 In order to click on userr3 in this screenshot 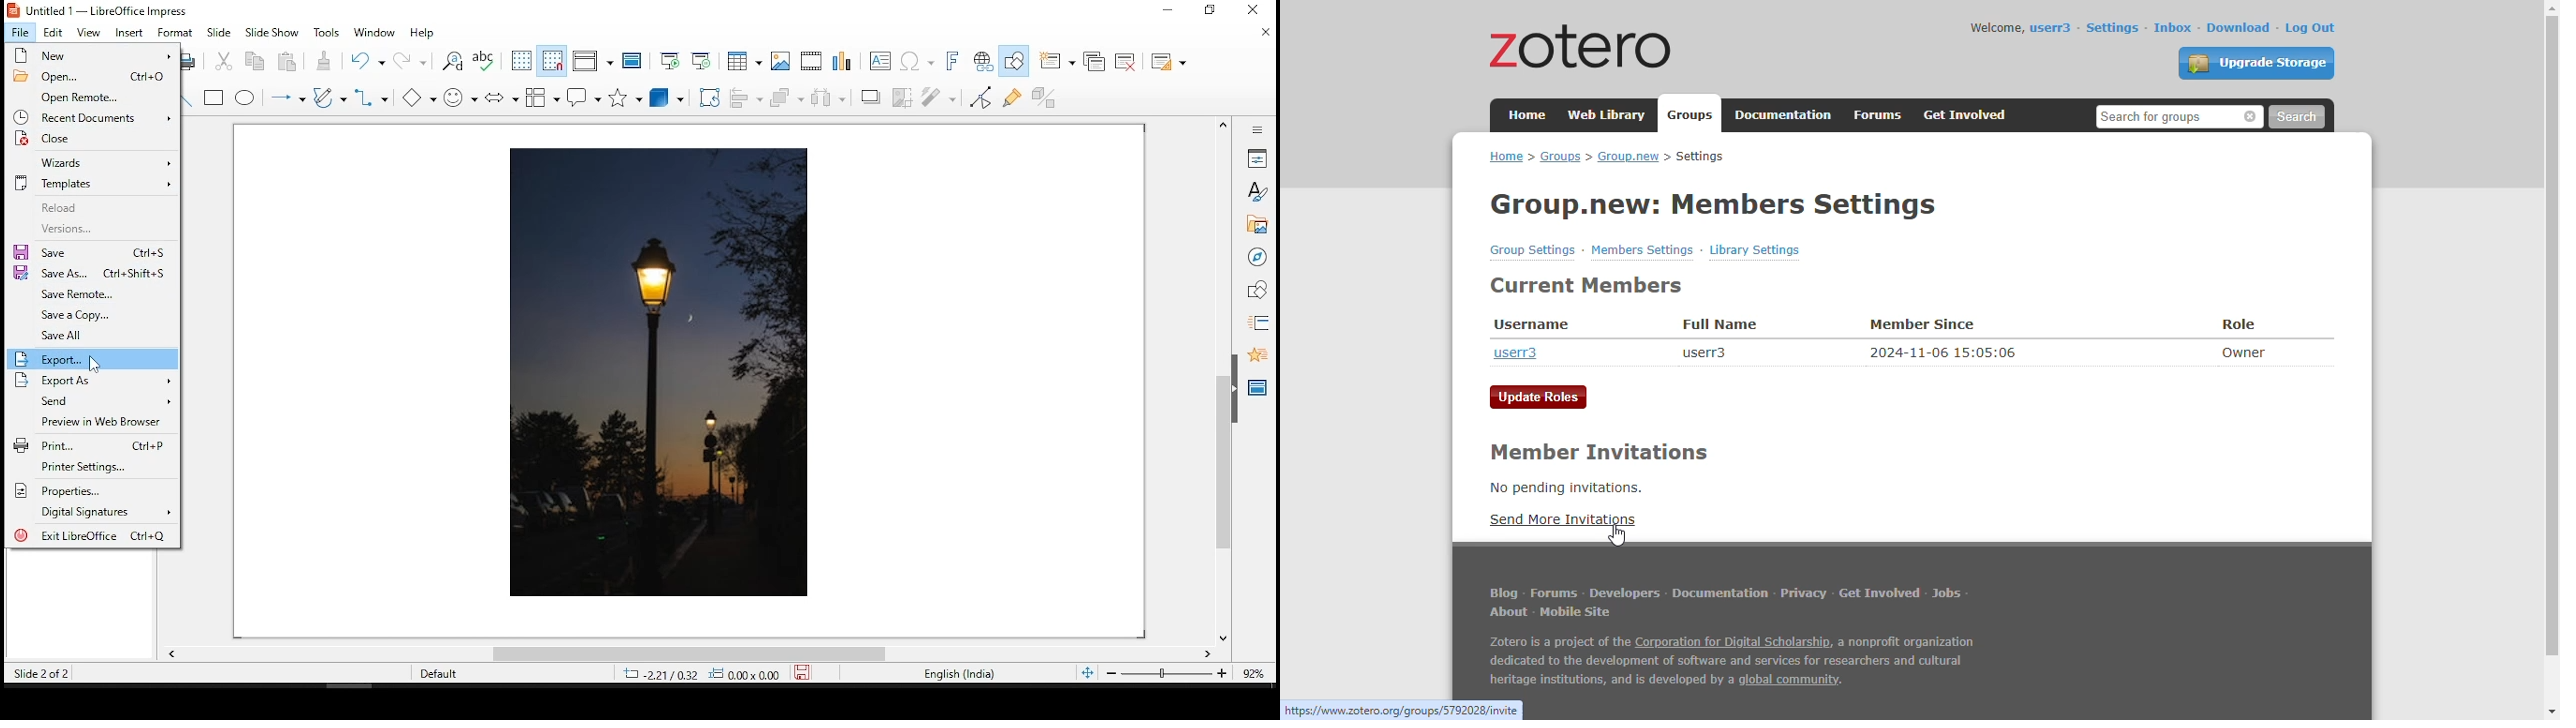, I will do `click(1515, 352)`.